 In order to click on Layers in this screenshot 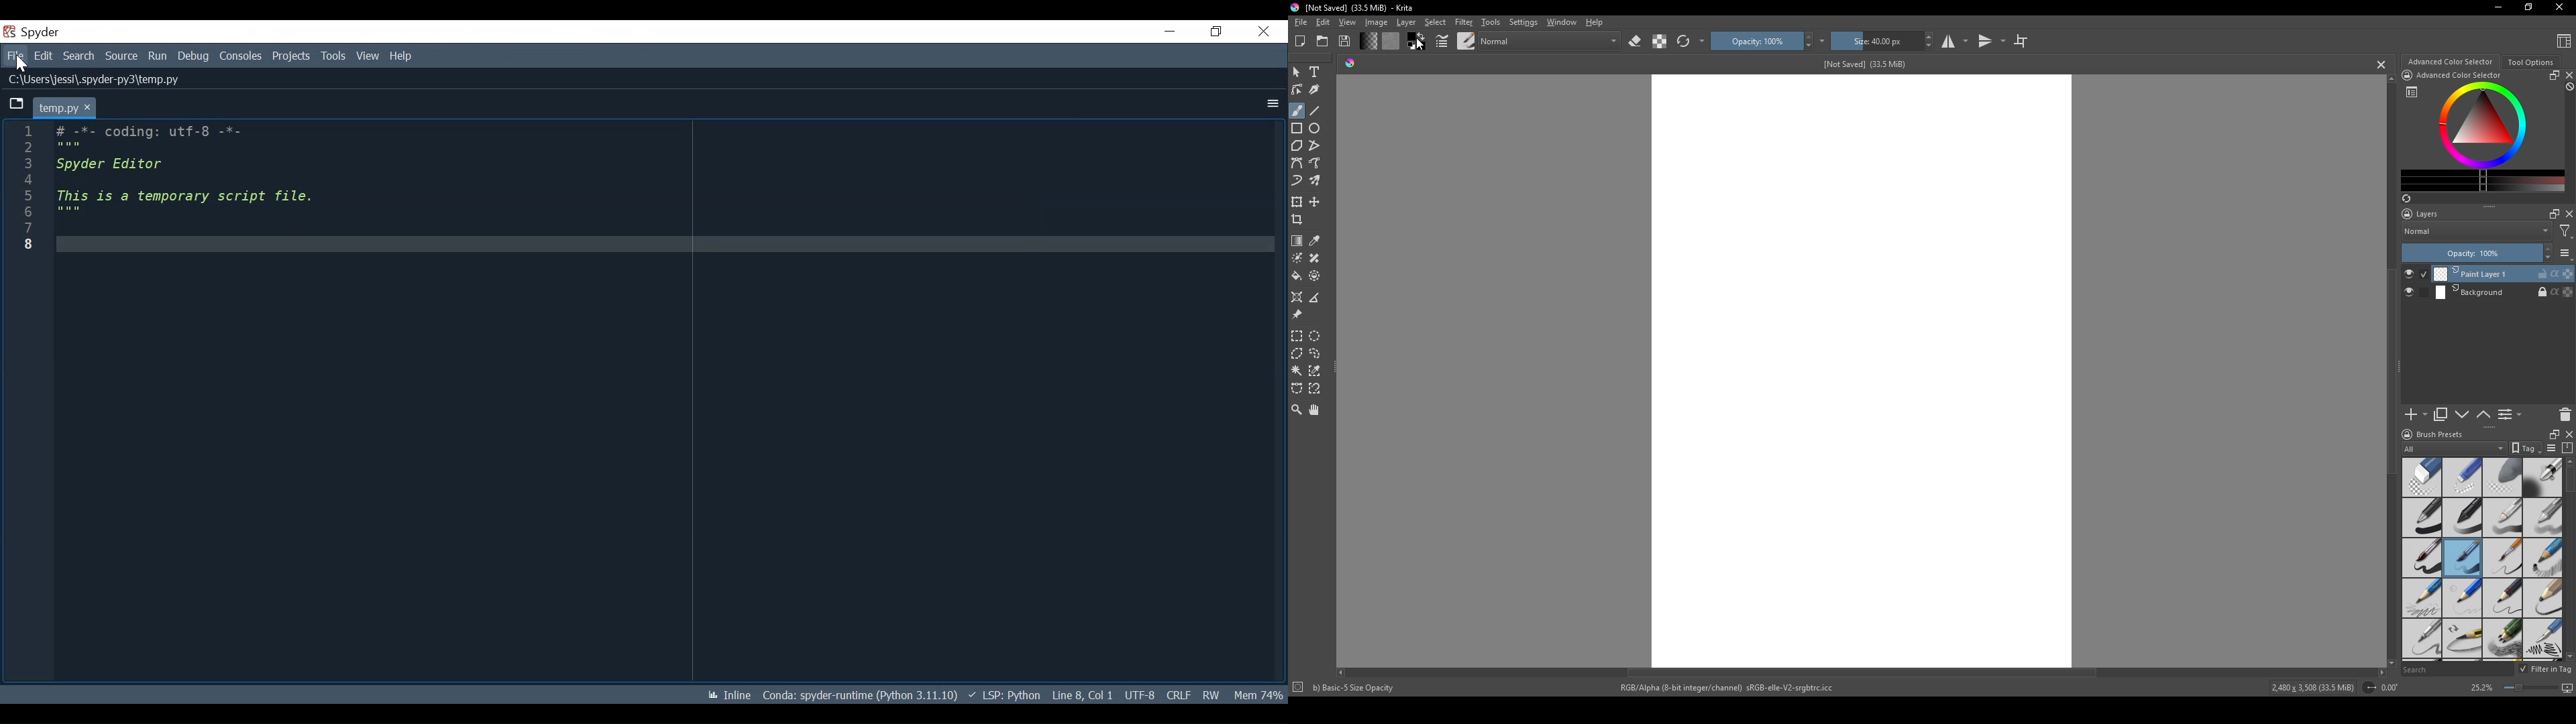, I will do `click(2424, 214)`.